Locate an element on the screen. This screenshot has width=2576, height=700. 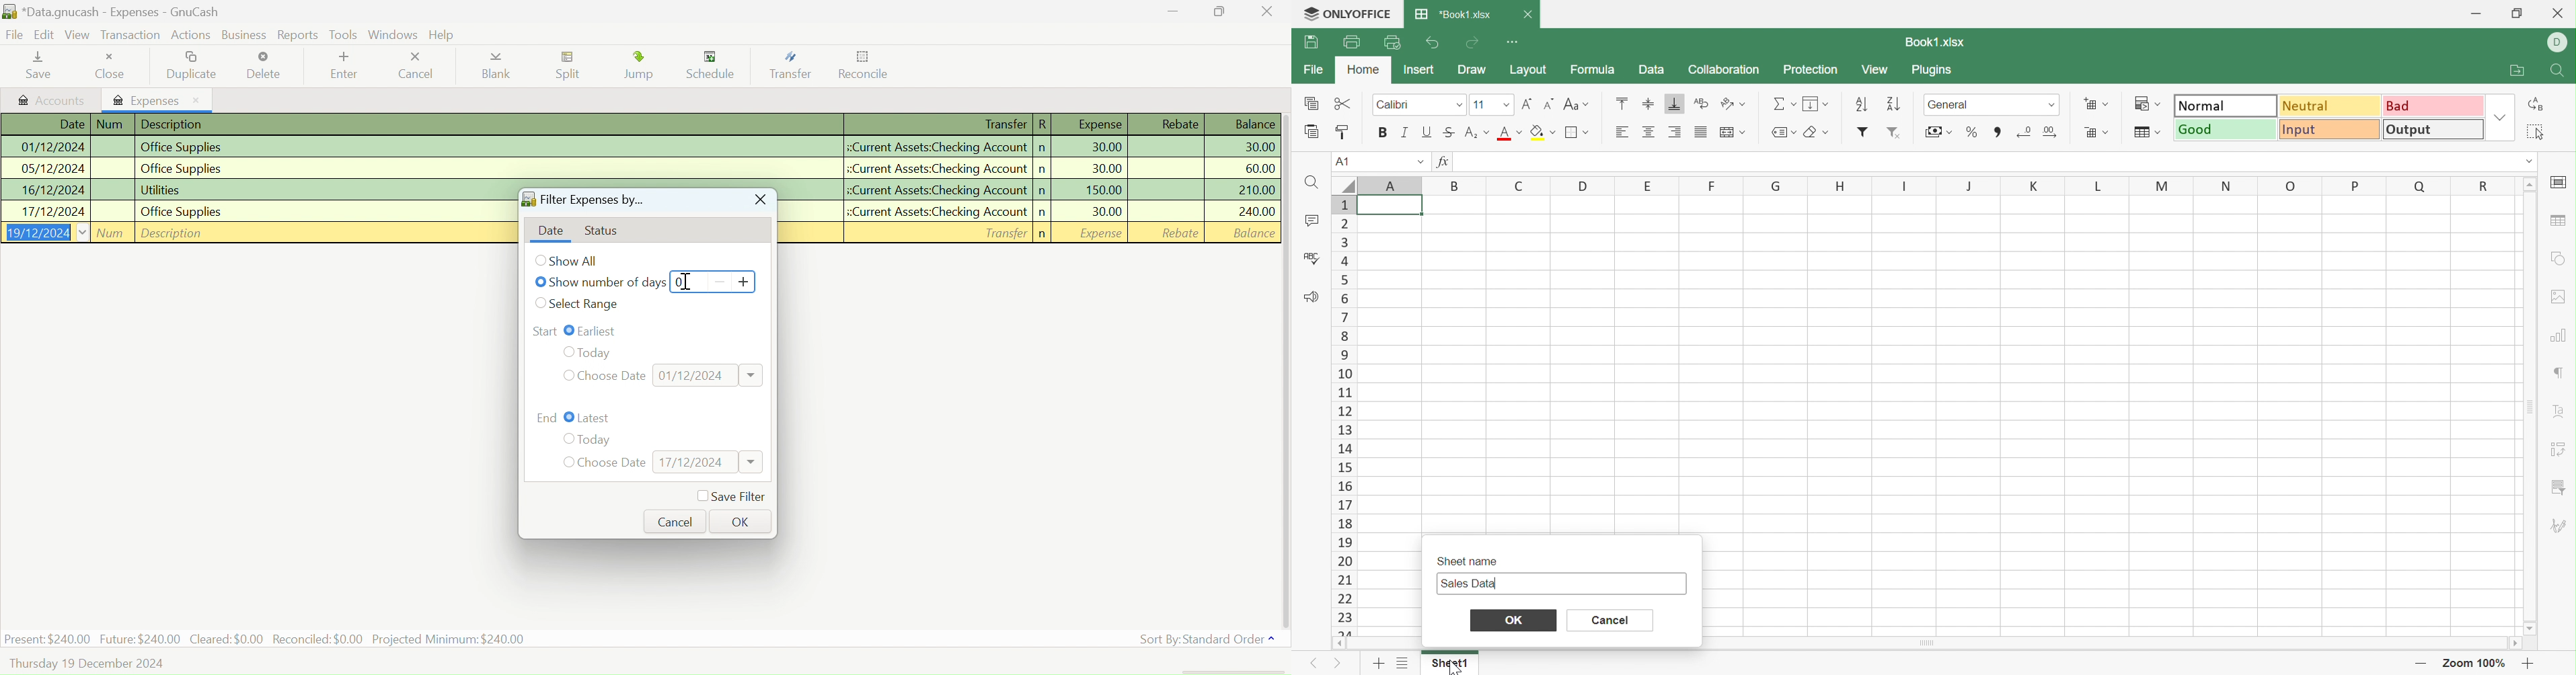
Drop Down is located at coordinates (2527, 163).